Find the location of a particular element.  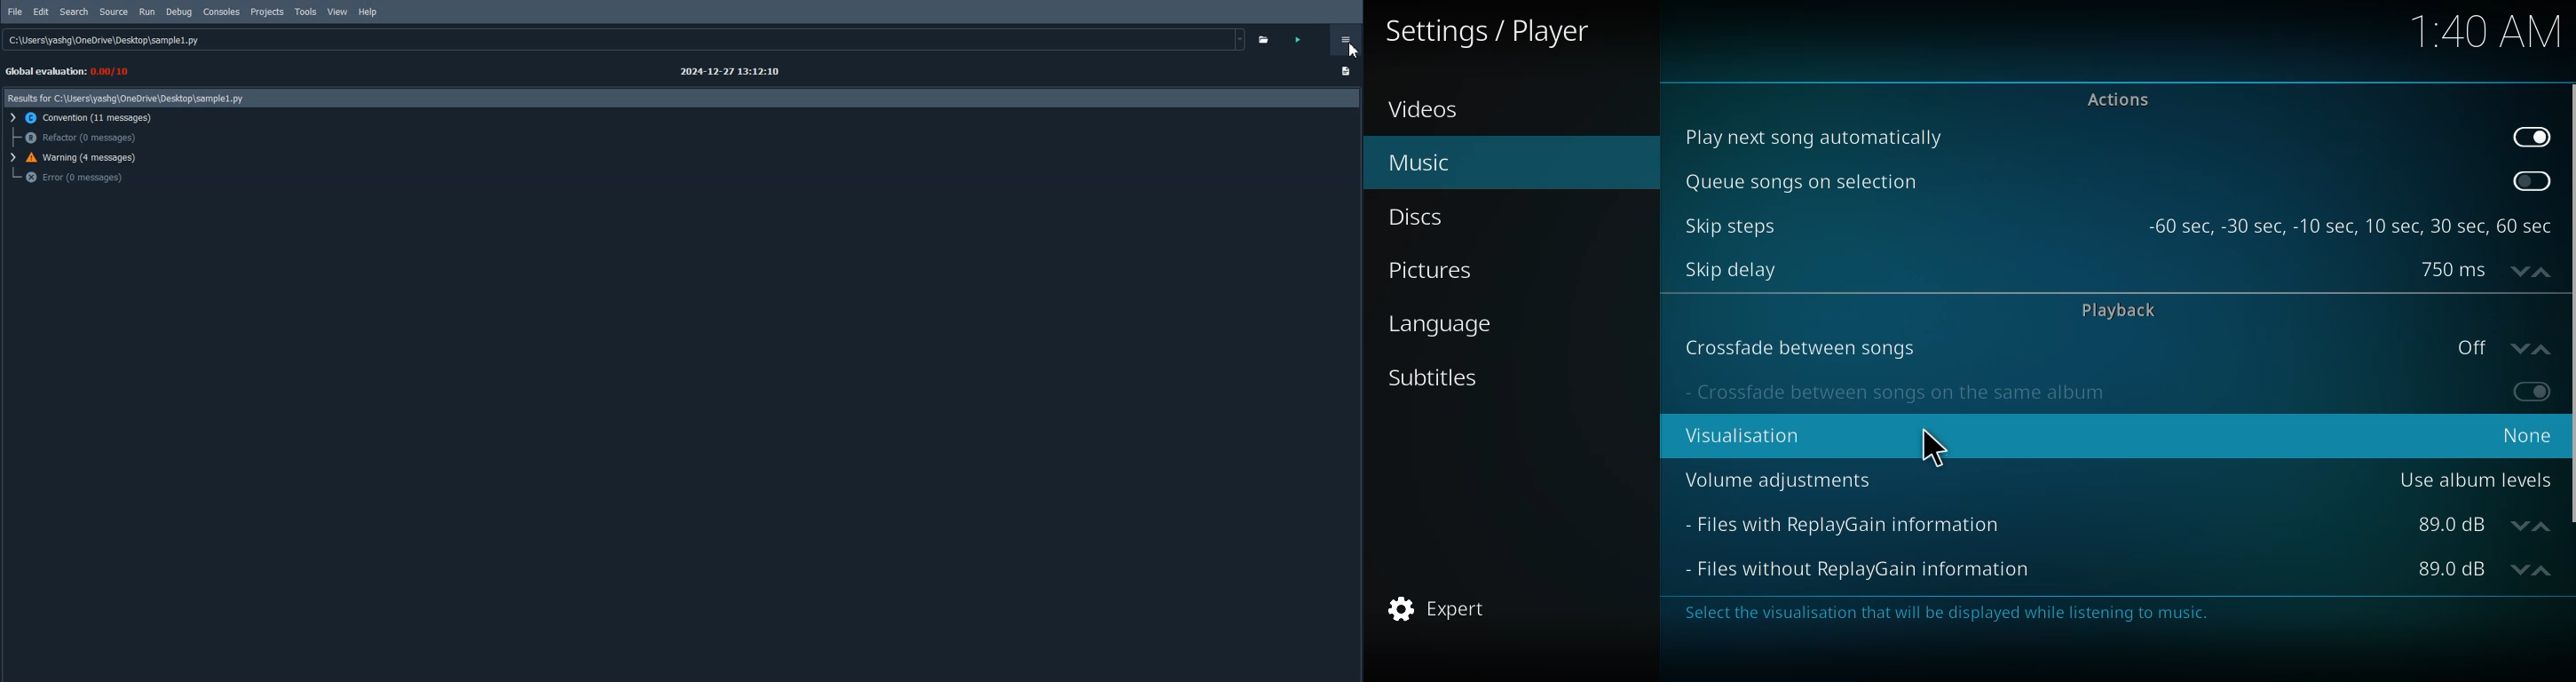

discs is located at coordinates (1418, 216).